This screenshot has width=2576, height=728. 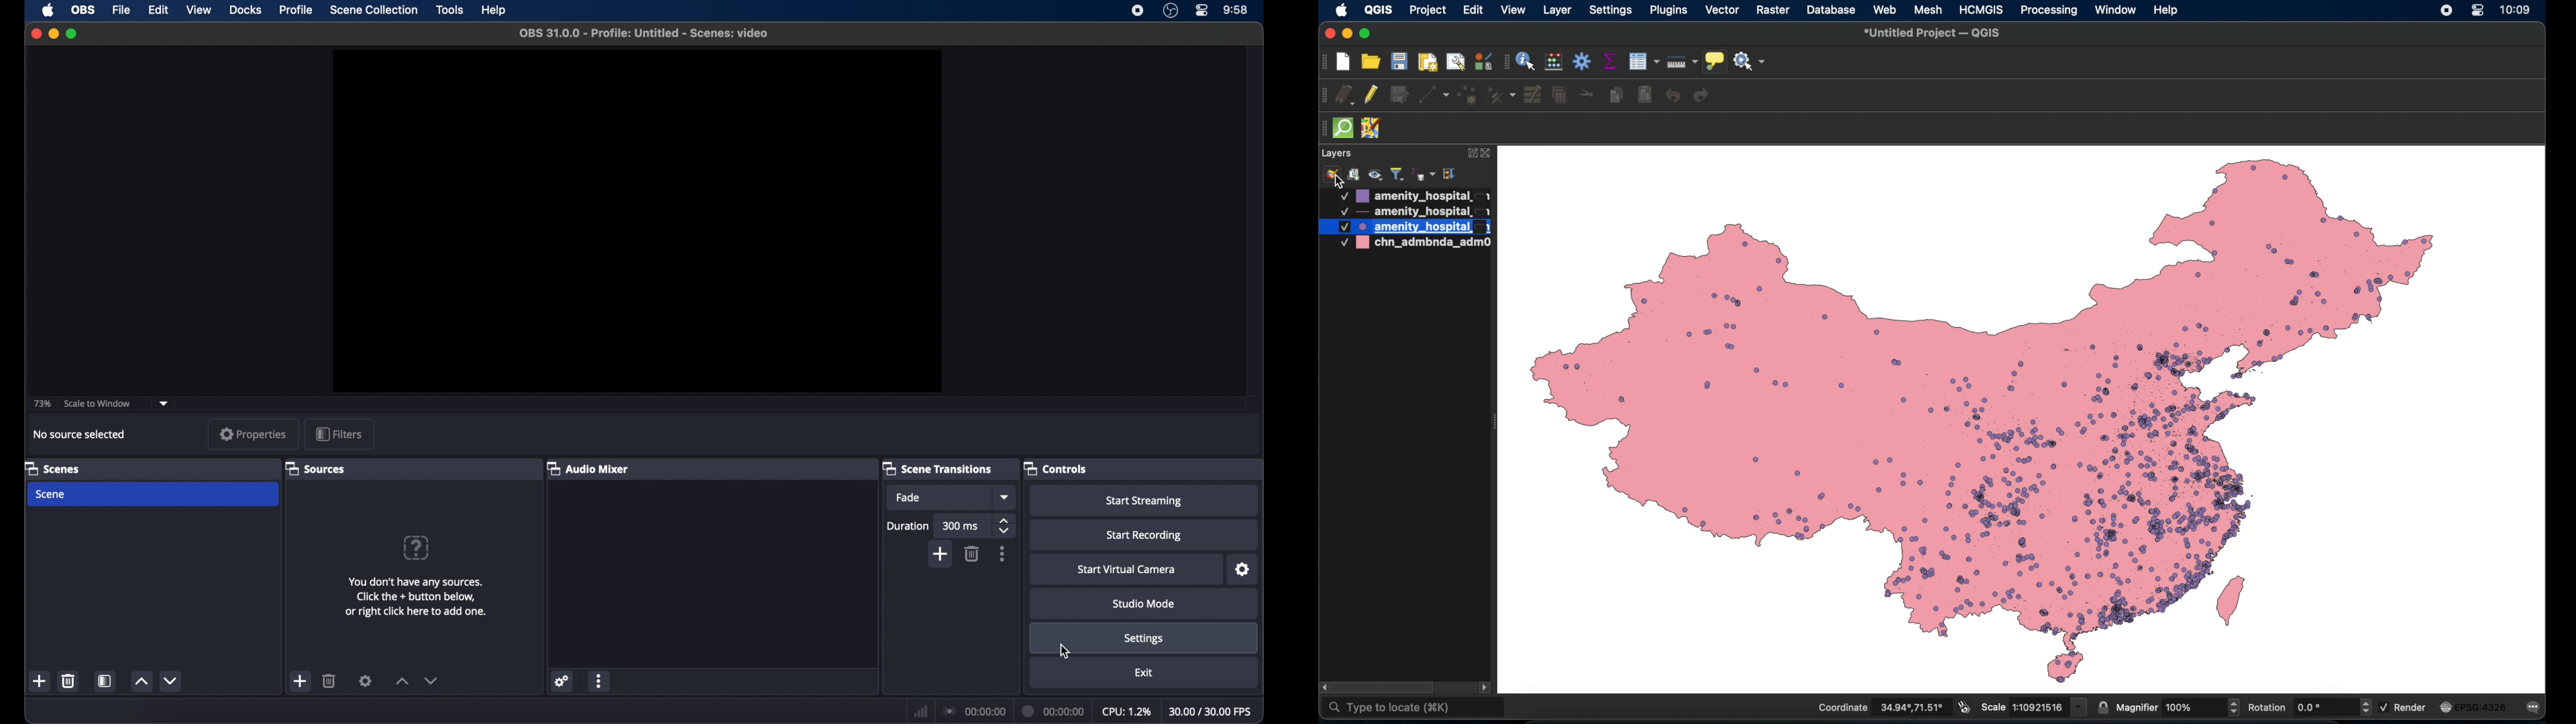 What do you see at coordinates (1414, 707) in the screenshot?
I see `type to locate` at bounding box center [1414, 707].